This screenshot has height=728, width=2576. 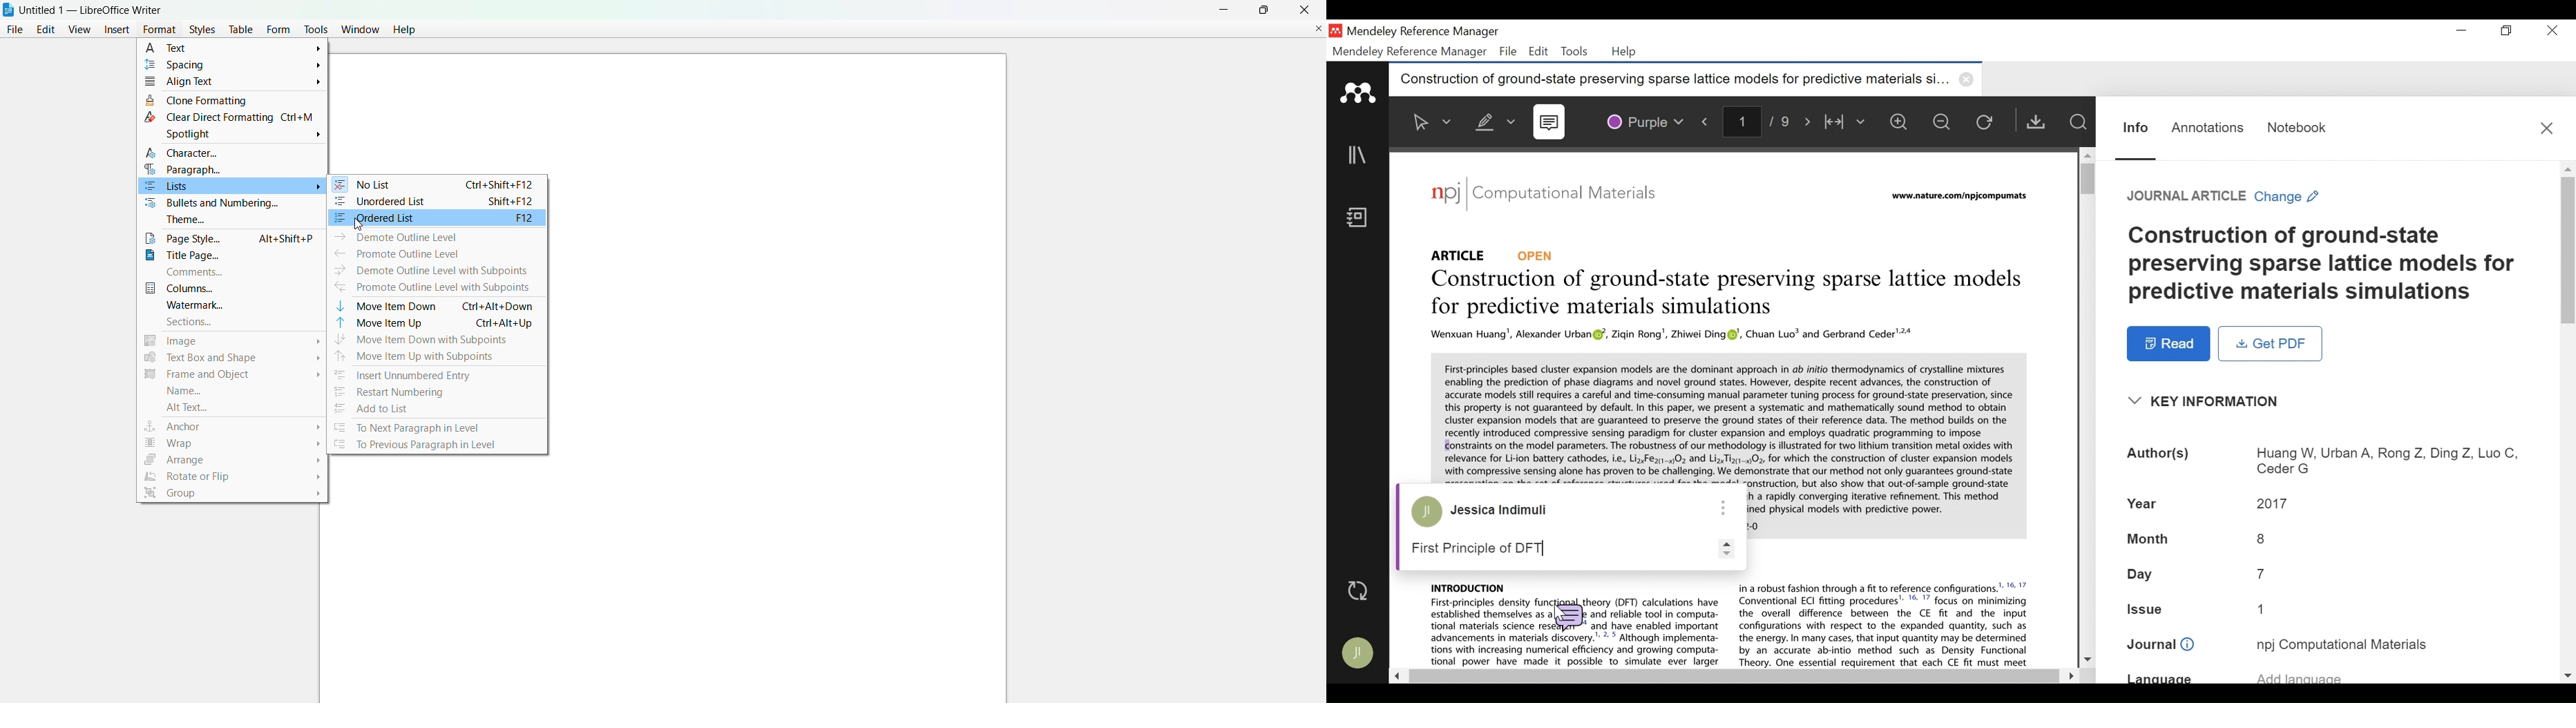 I want to click on Edit, so click(x=1539, y=51).